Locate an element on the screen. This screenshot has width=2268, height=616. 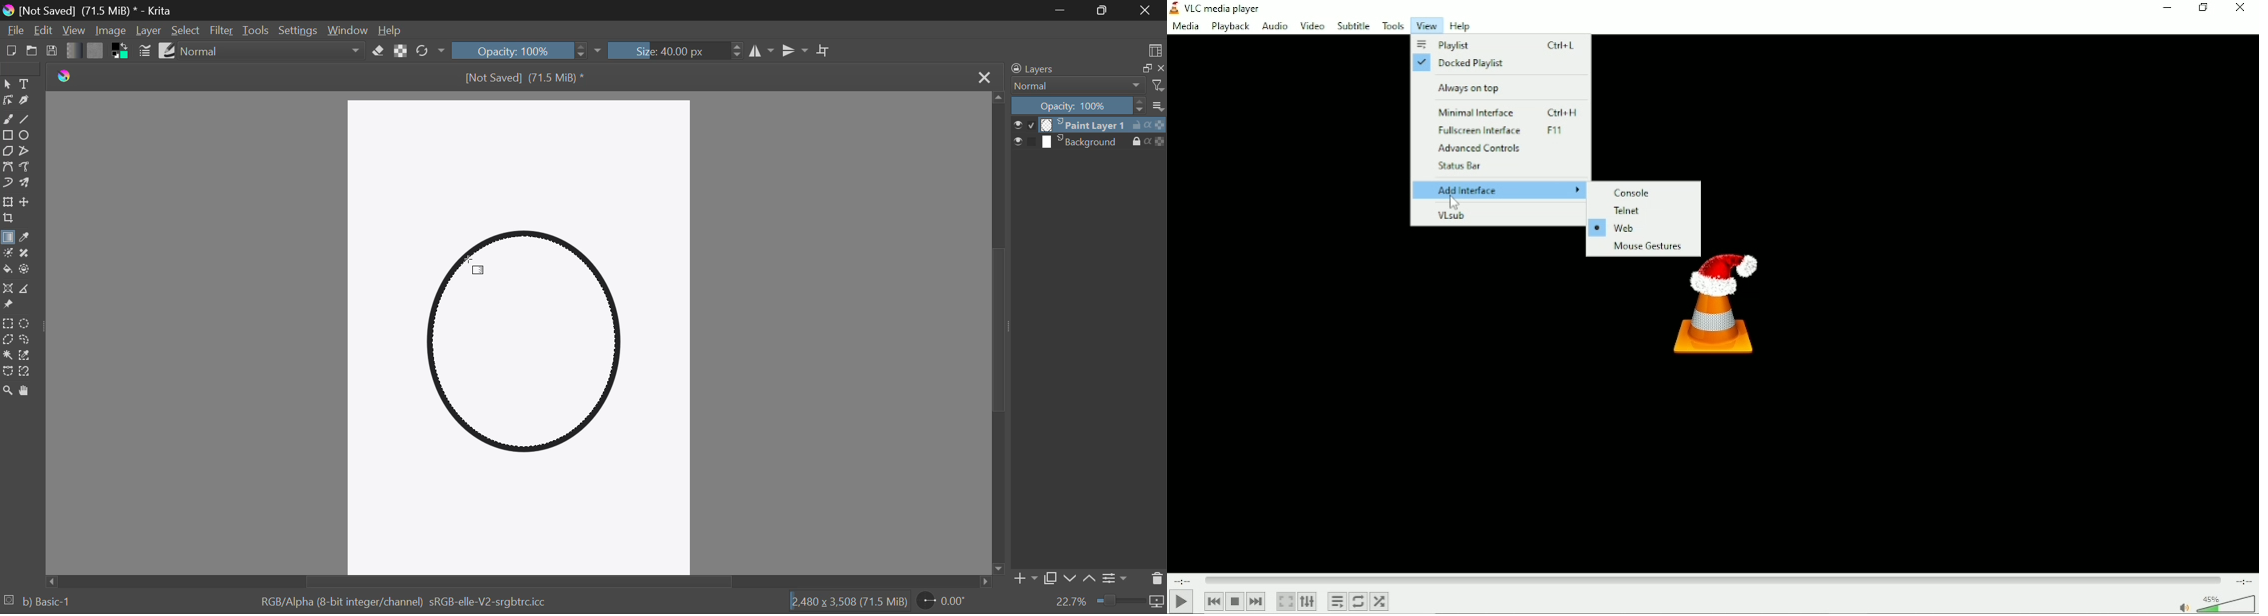
Rectangle is located at coordinates (9, 137).